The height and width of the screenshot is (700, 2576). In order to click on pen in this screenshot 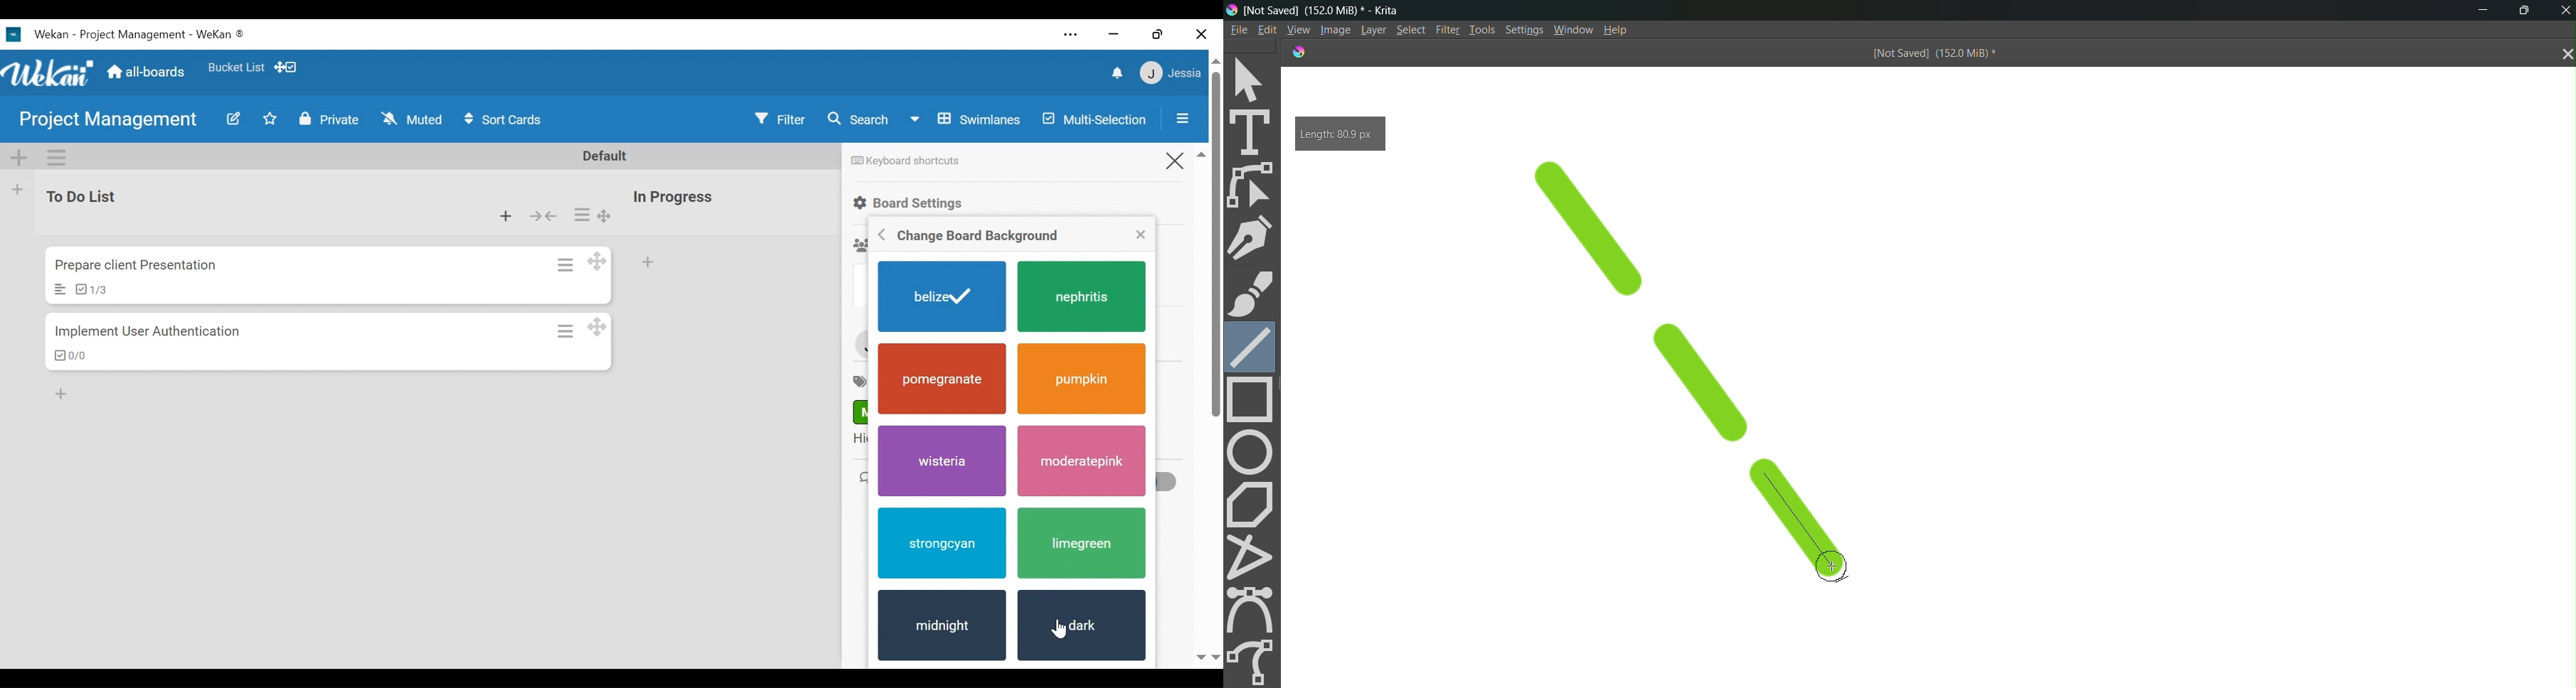, I will do `click(1254, 237)`.